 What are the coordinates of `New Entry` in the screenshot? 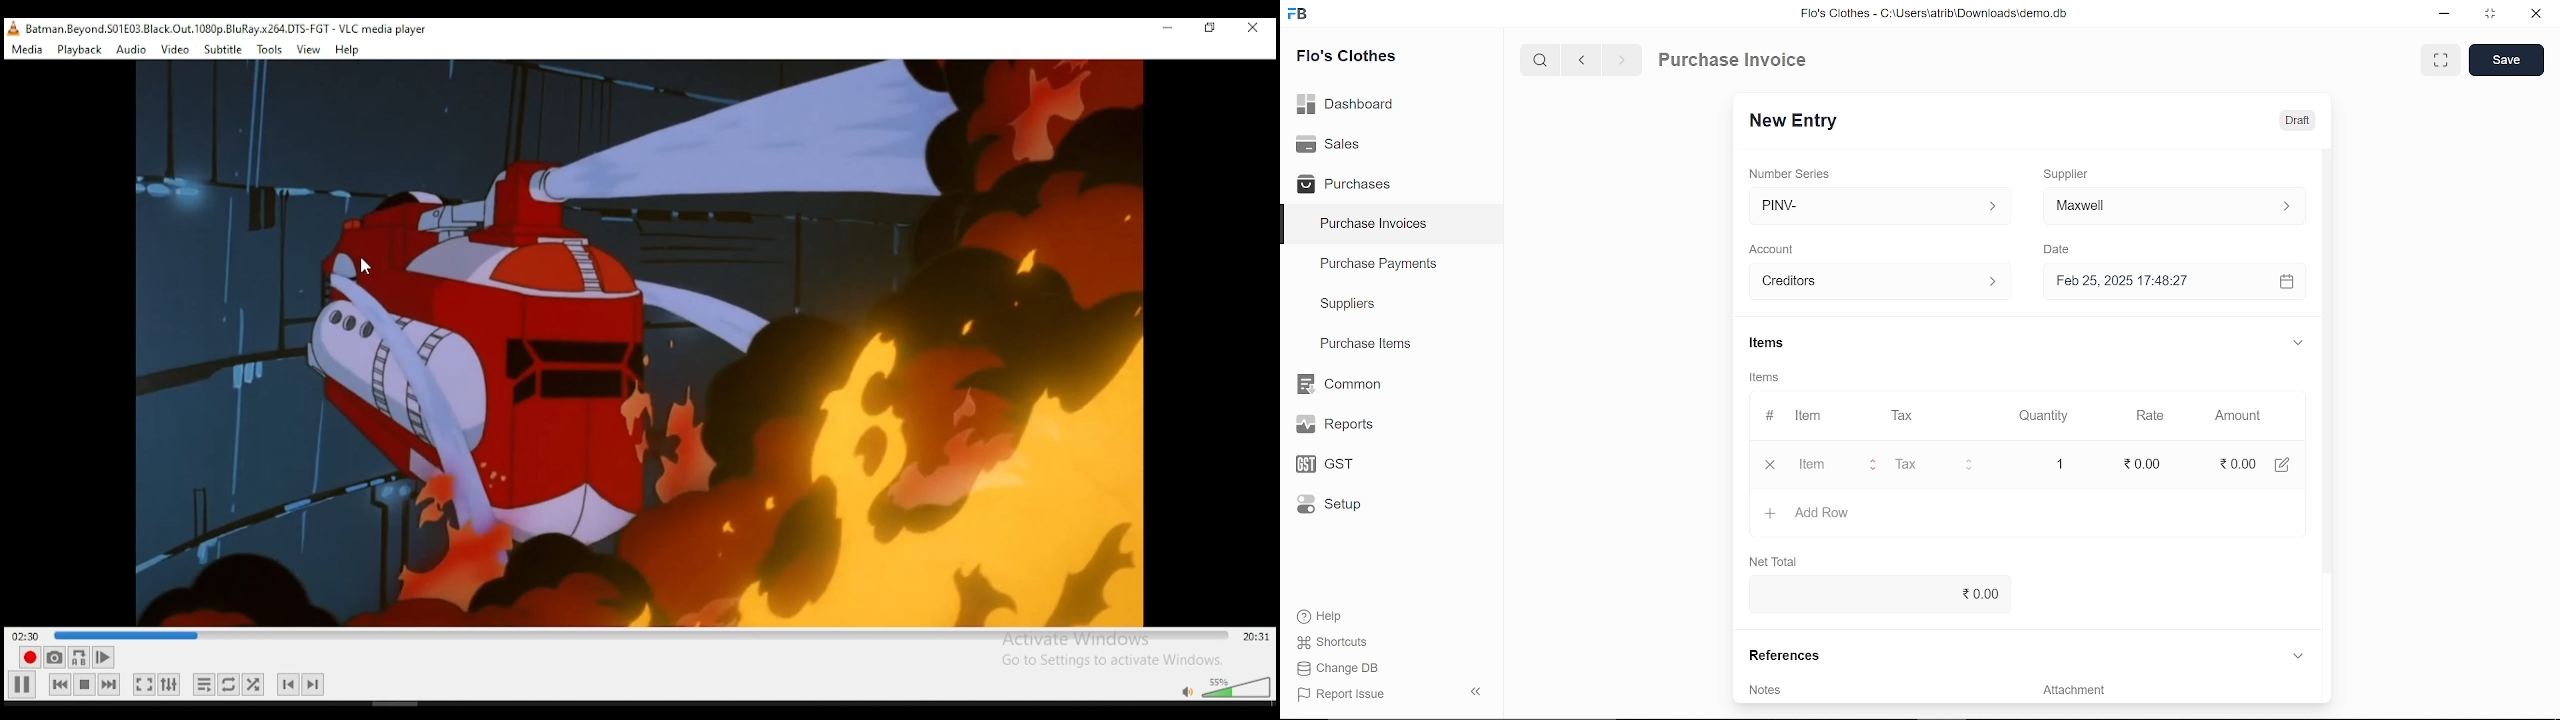 It's located at (1798, 119).